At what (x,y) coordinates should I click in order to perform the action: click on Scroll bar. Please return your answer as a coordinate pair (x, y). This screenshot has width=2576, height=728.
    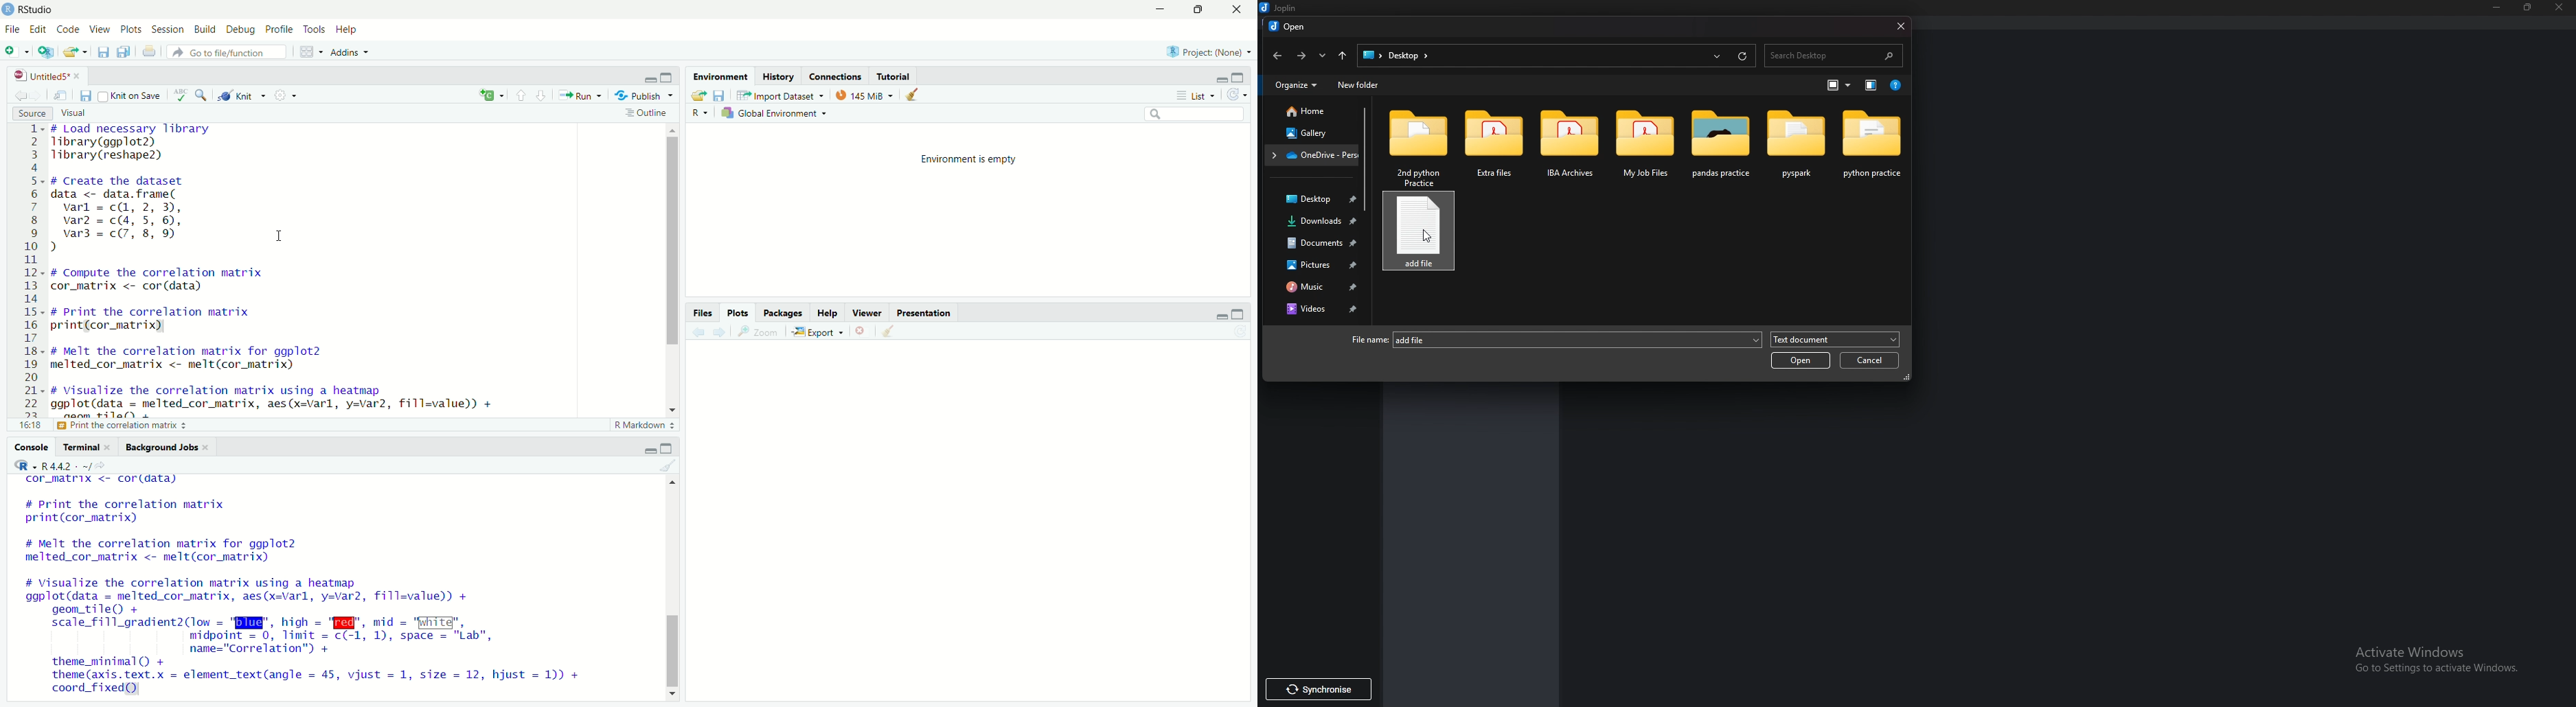
    Looking at the image, I should click on (1365, 159).